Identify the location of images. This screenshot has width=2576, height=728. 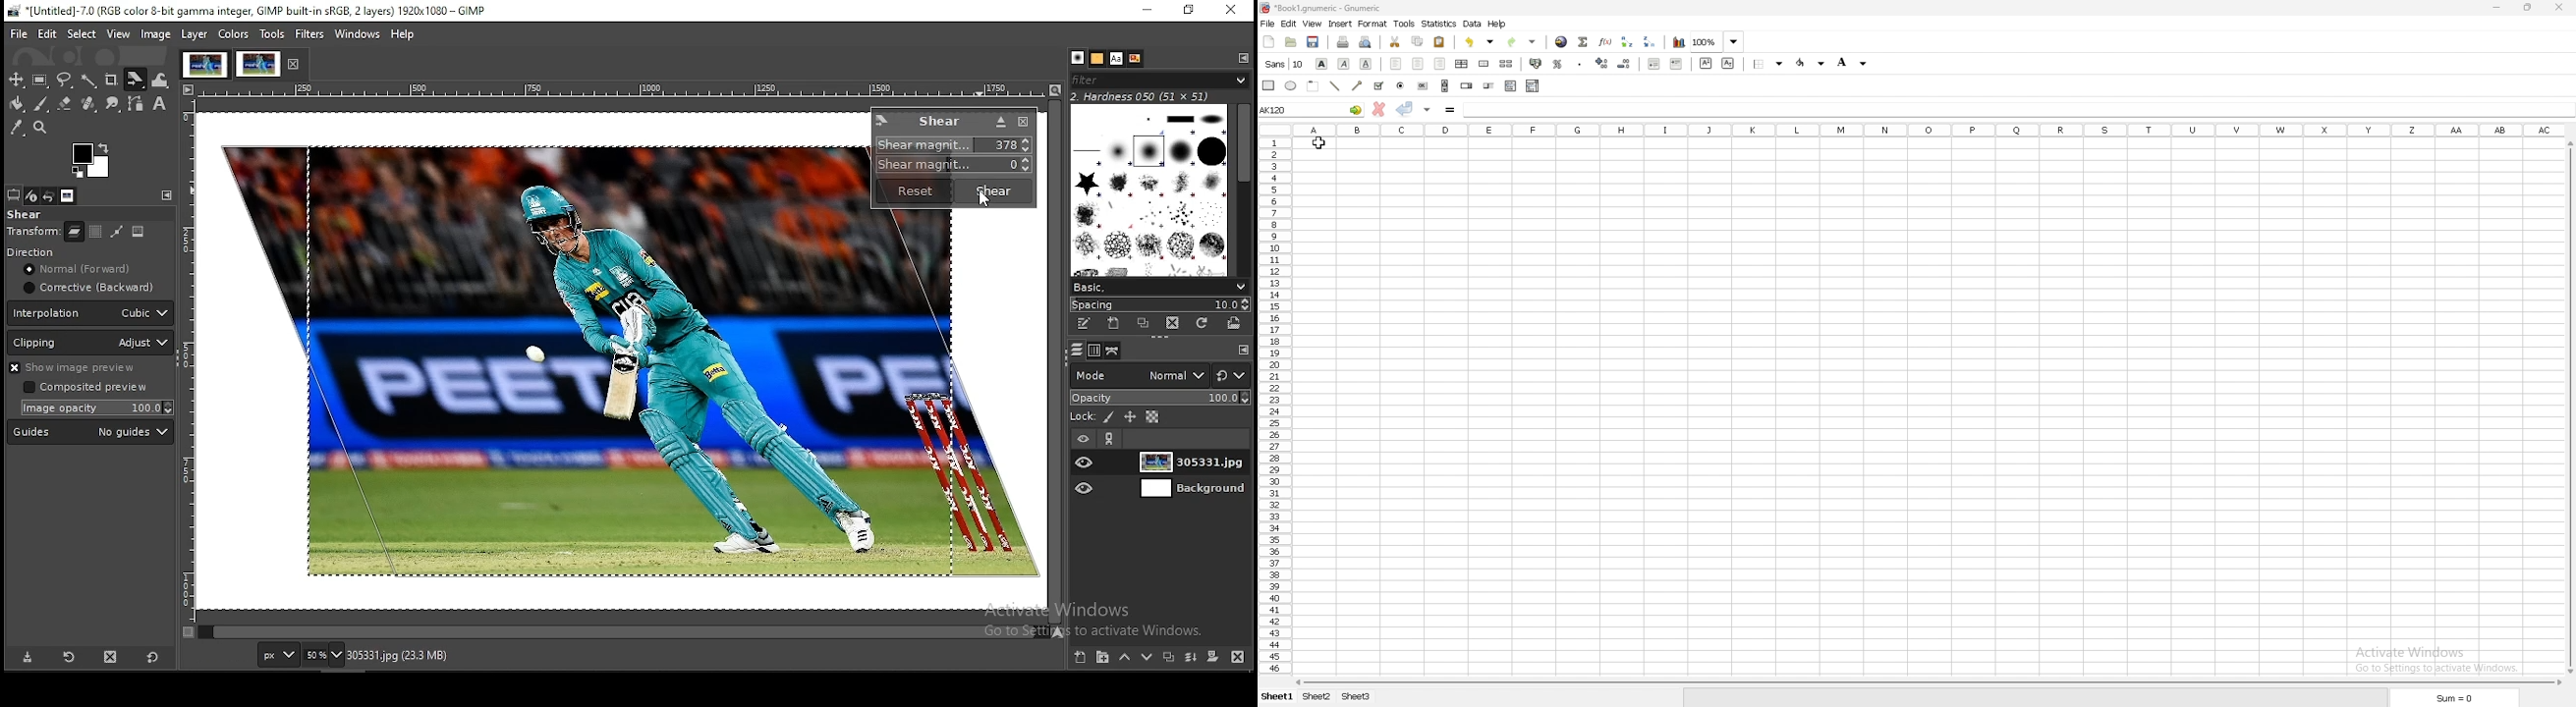
(69, 196).